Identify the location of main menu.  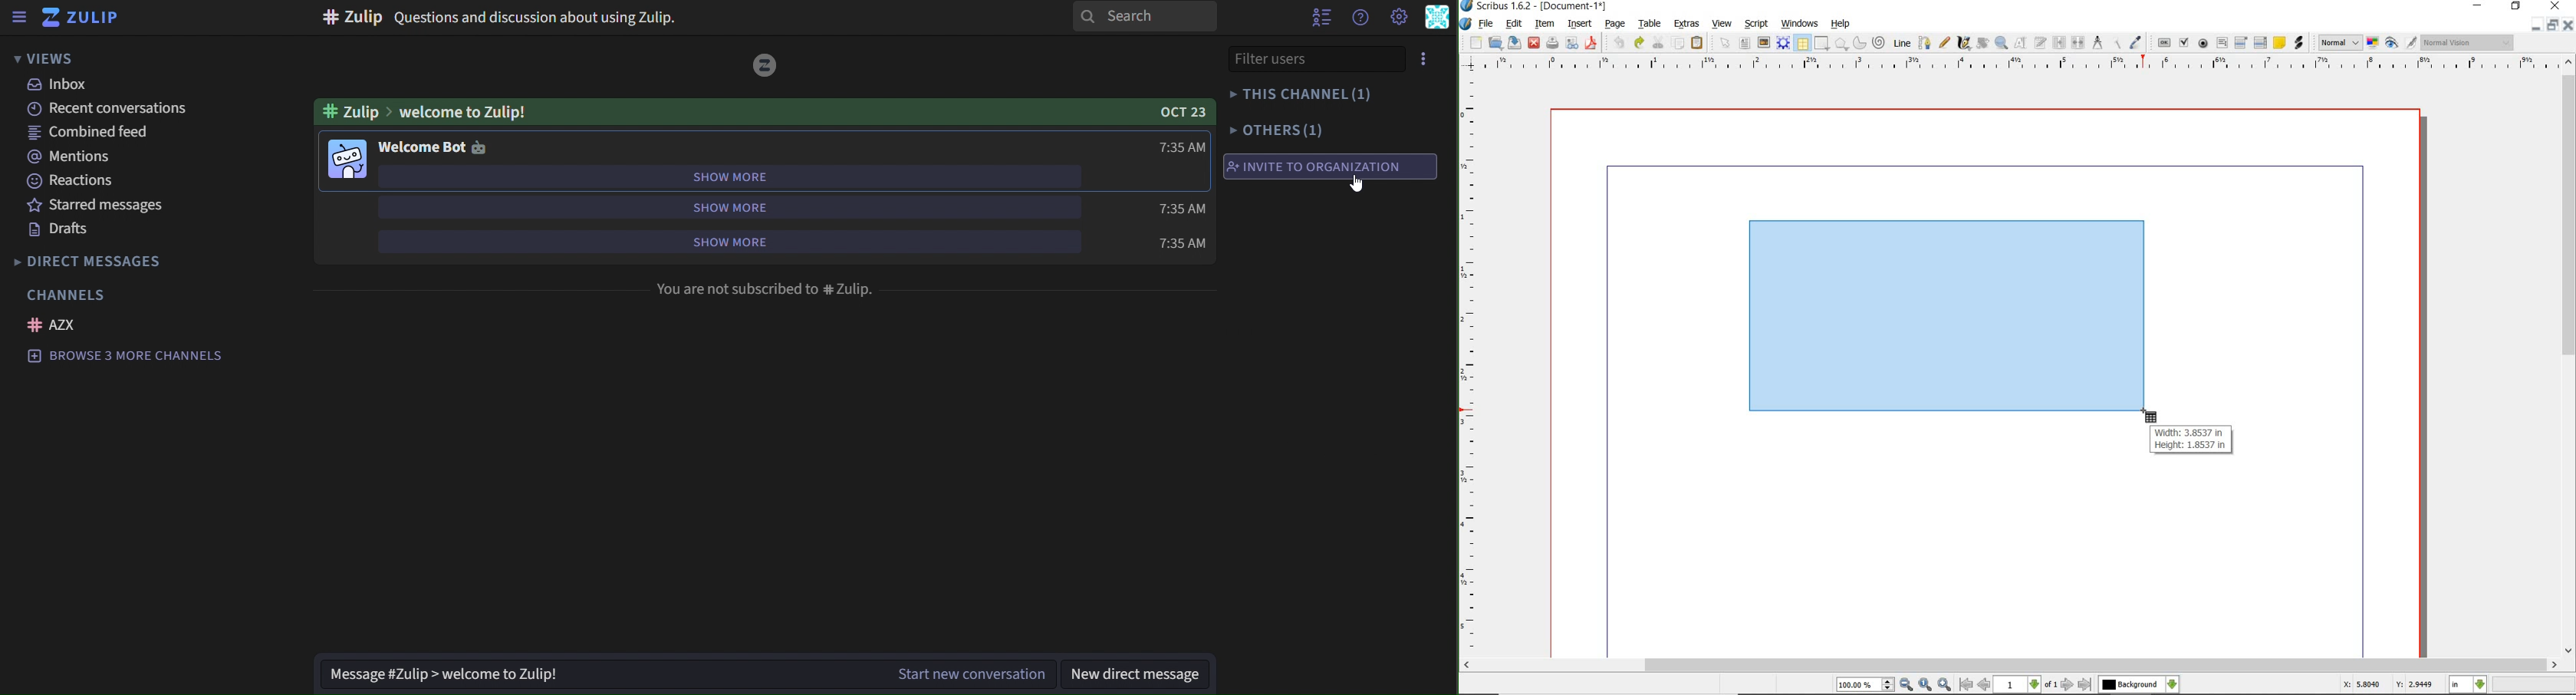
(1399, 18).